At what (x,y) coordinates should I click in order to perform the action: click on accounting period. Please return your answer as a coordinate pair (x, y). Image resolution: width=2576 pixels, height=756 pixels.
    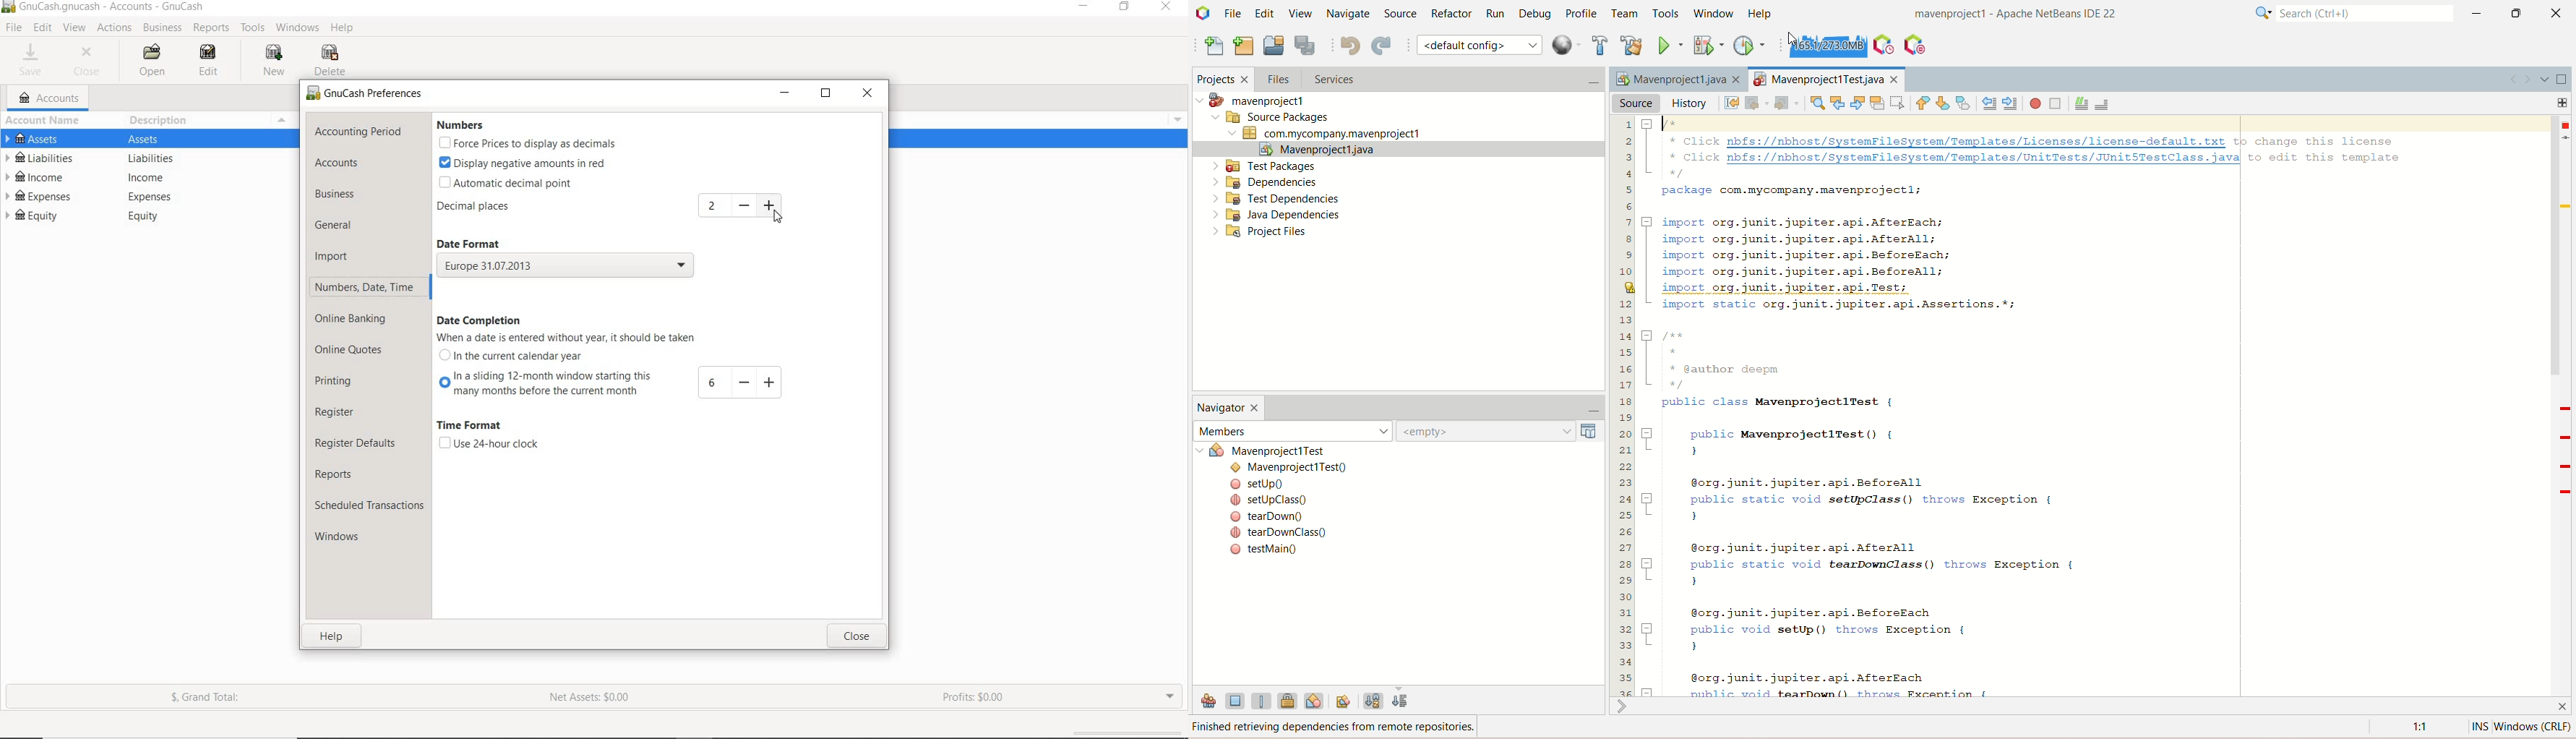
    Looking at the image, I should click on (359, 132).